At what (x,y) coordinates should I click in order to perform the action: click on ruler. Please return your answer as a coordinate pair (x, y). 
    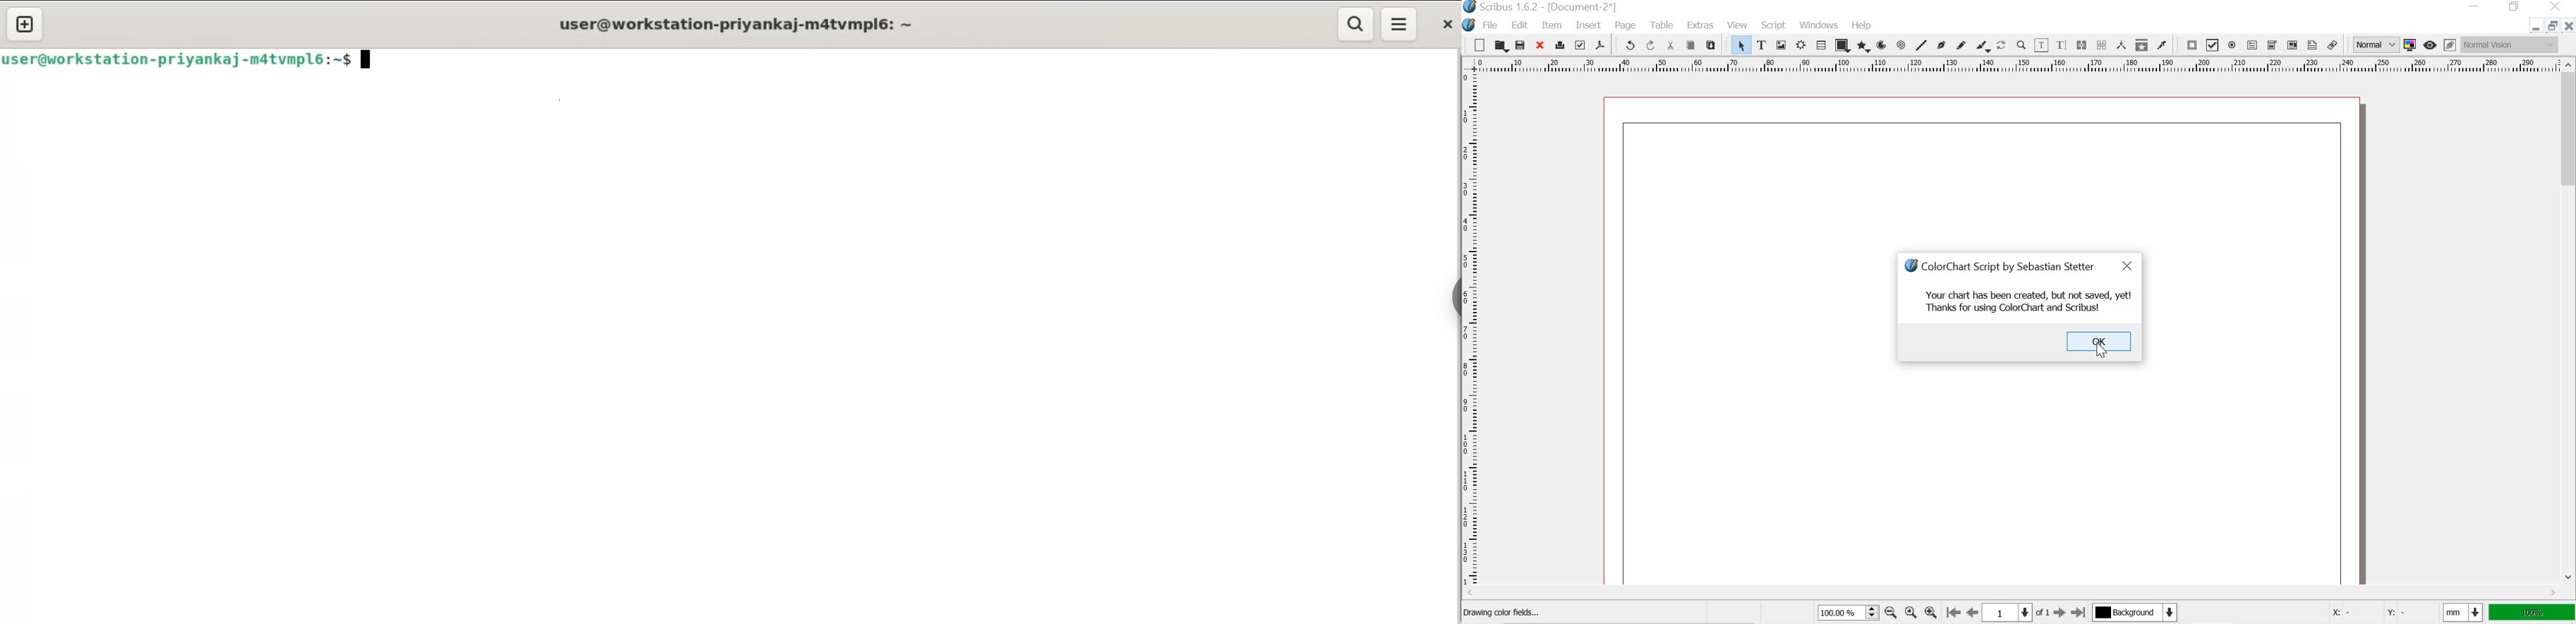
    Looking at the image, I should click on (2009, 66).